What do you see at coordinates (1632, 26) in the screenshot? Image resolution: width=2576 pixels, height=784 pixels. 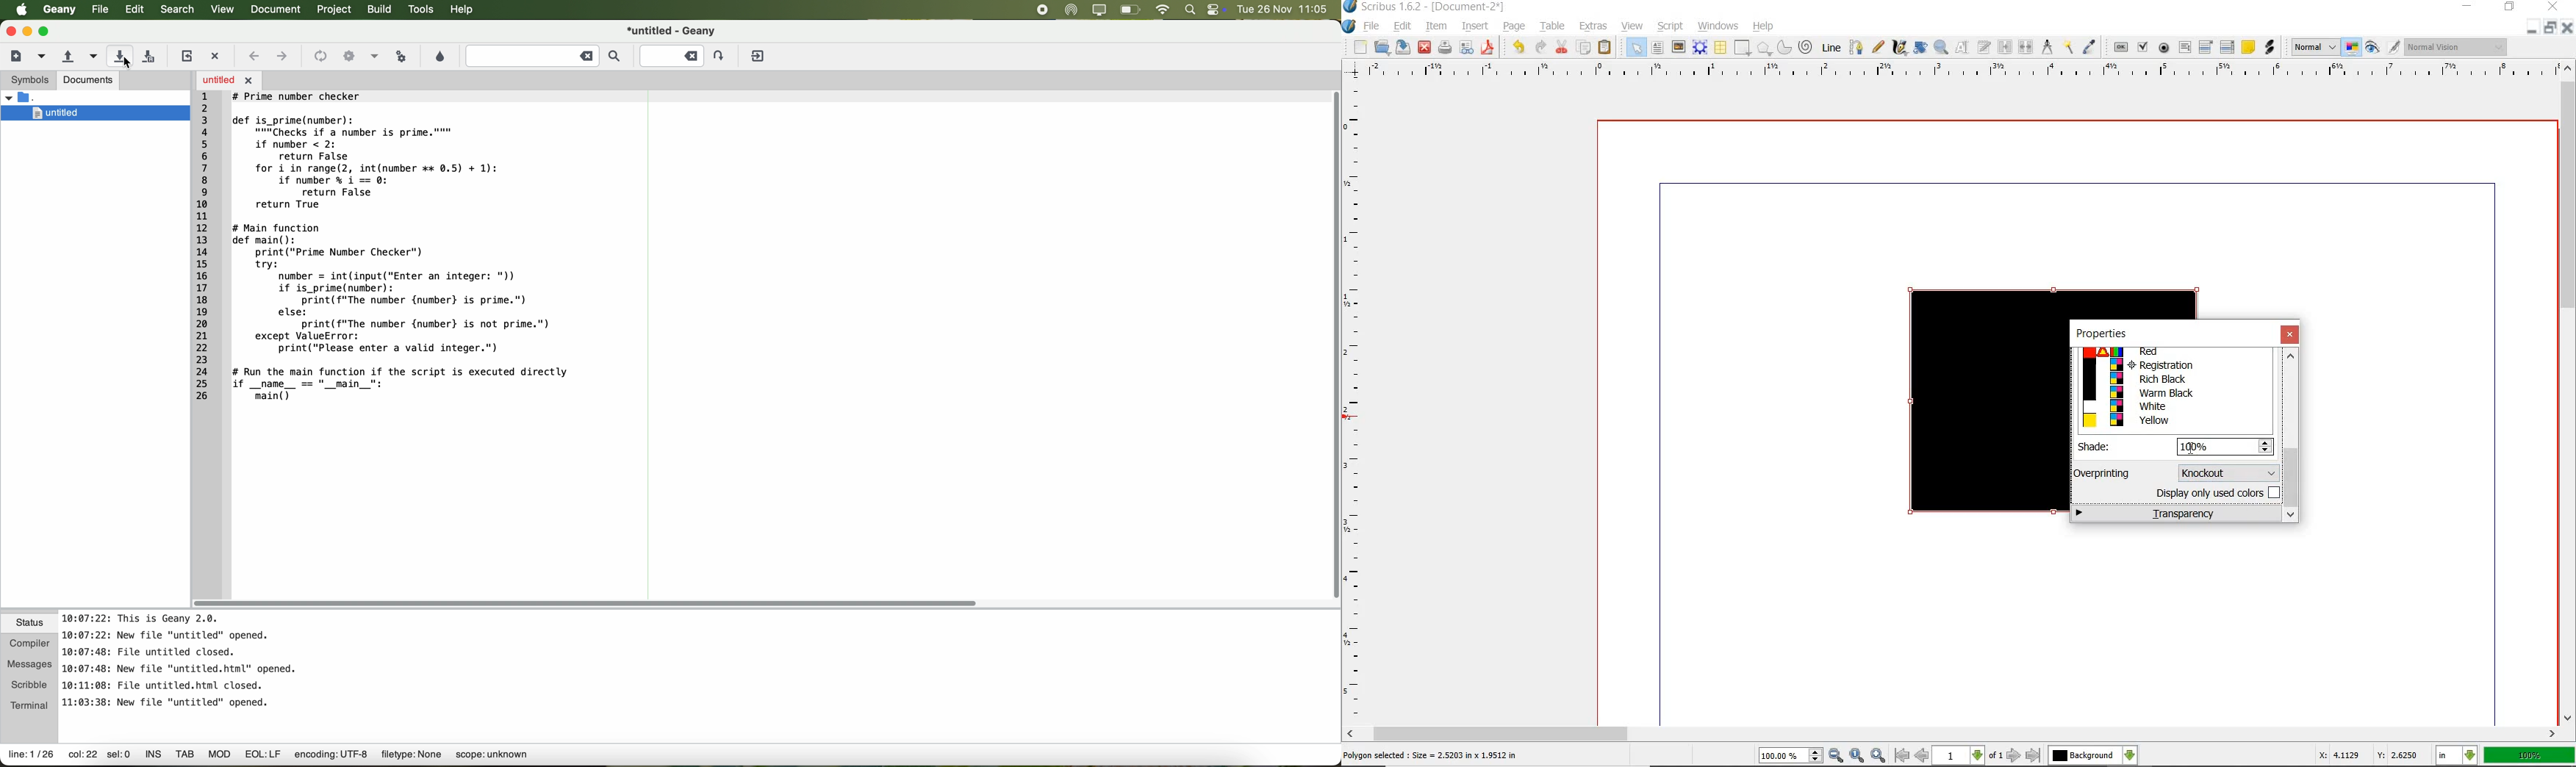 I see `view` at bounding box center [1632, 26].